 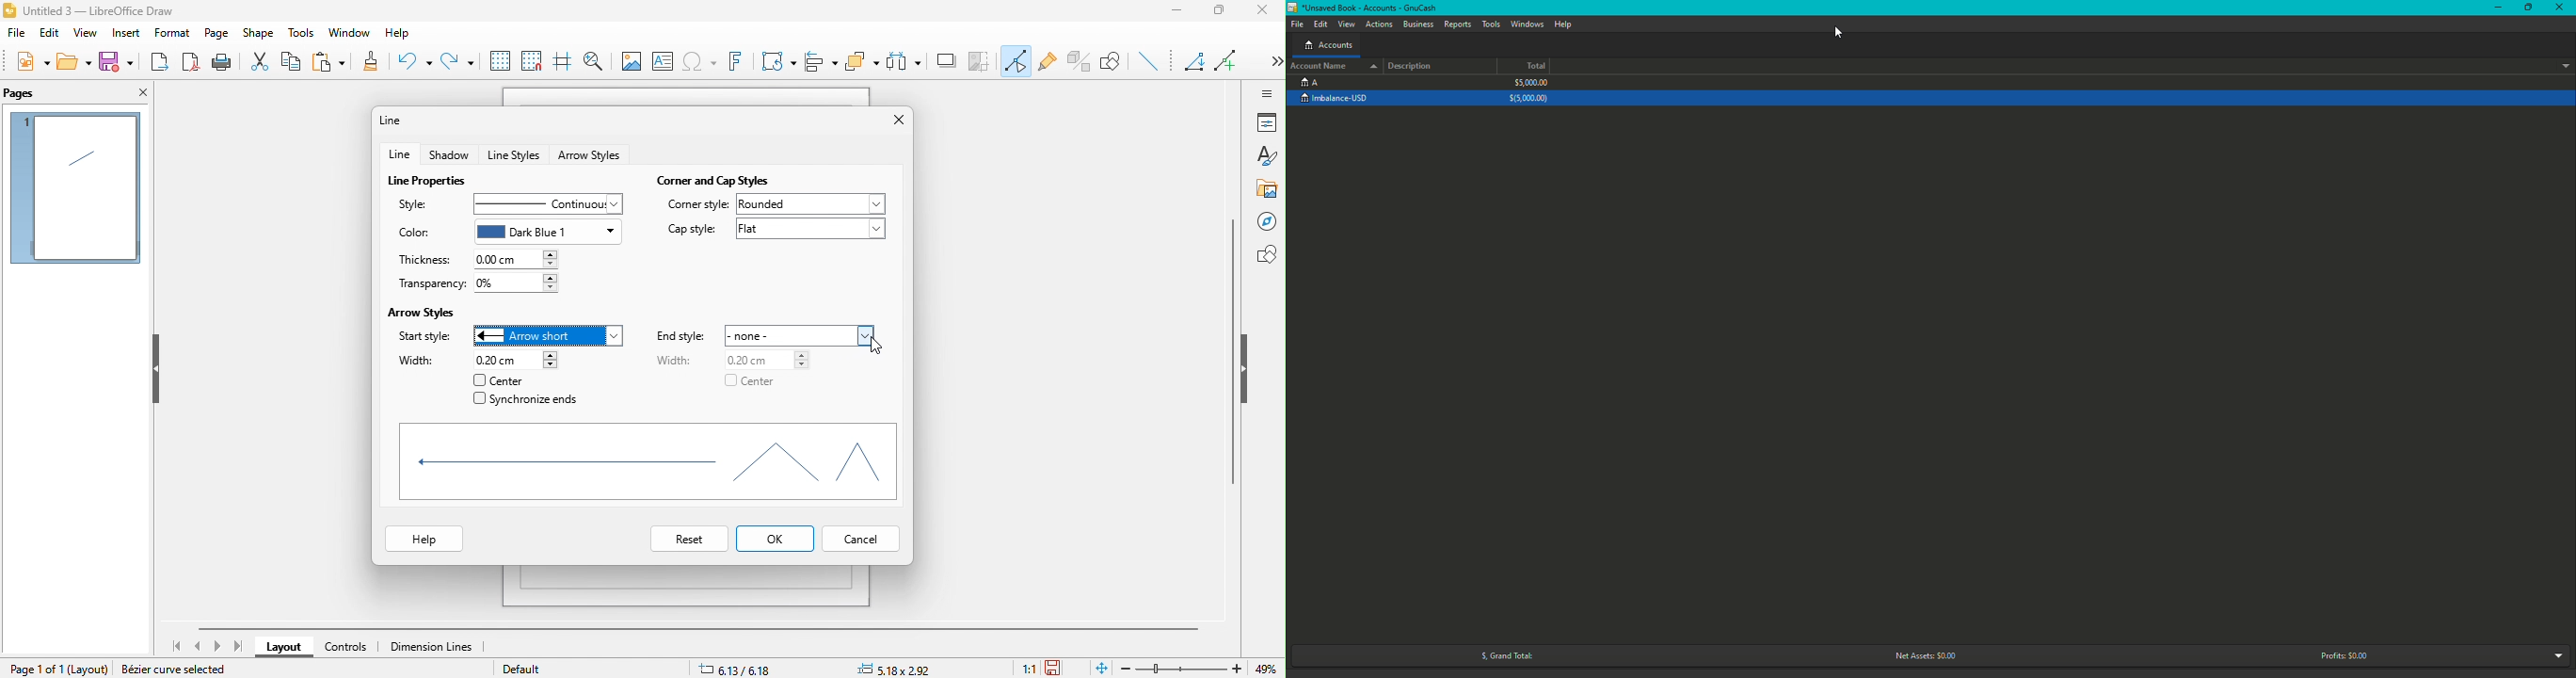 I want to click on show the draw function, so click(x=1117, y=63).